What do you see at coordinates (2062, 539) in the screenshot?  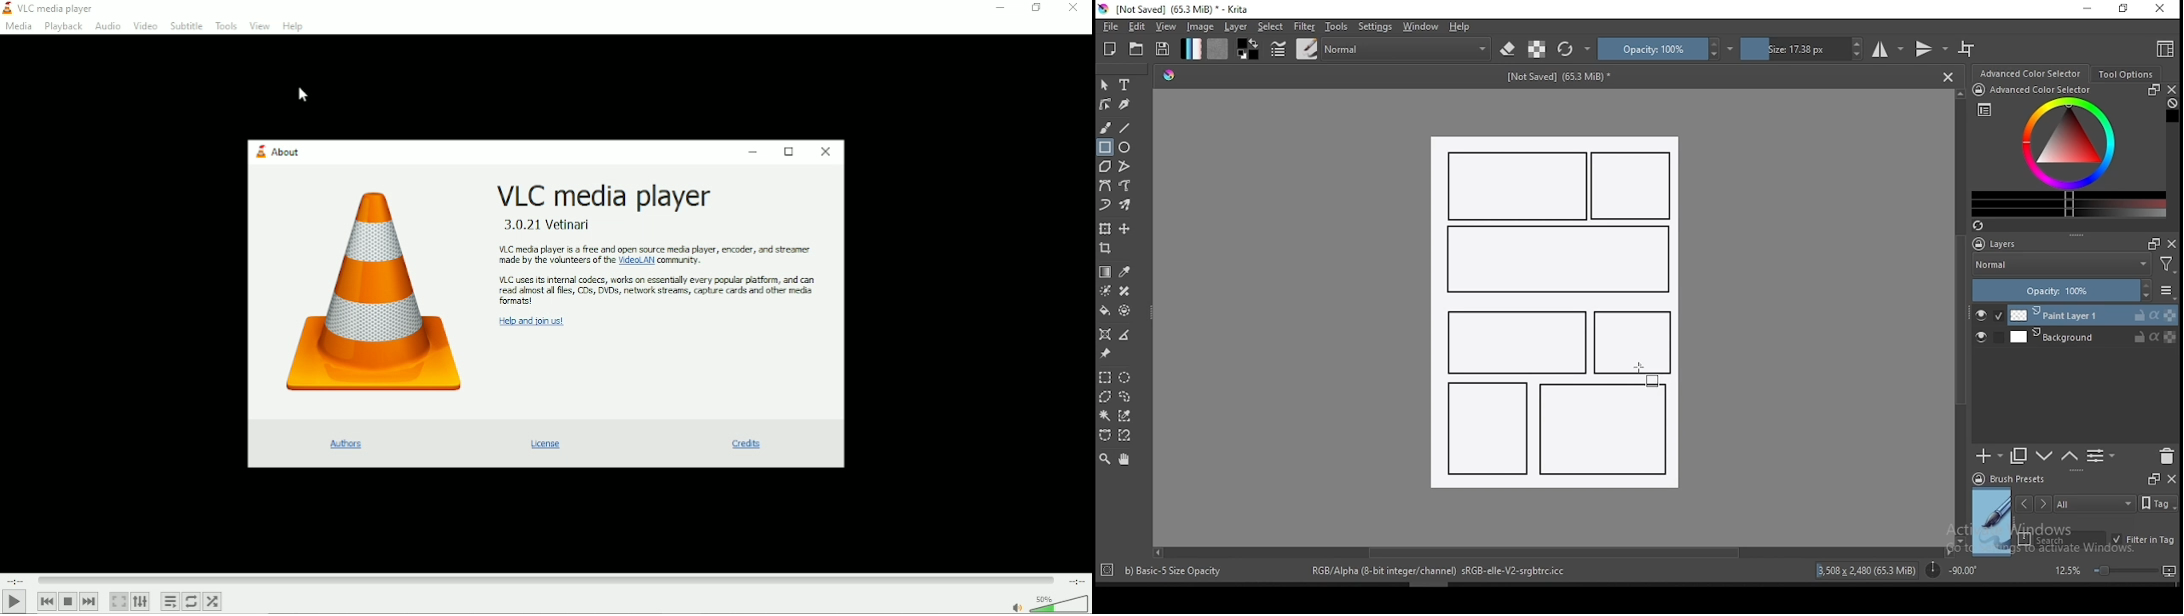 I see `search` at bounding box center [2062, 539].